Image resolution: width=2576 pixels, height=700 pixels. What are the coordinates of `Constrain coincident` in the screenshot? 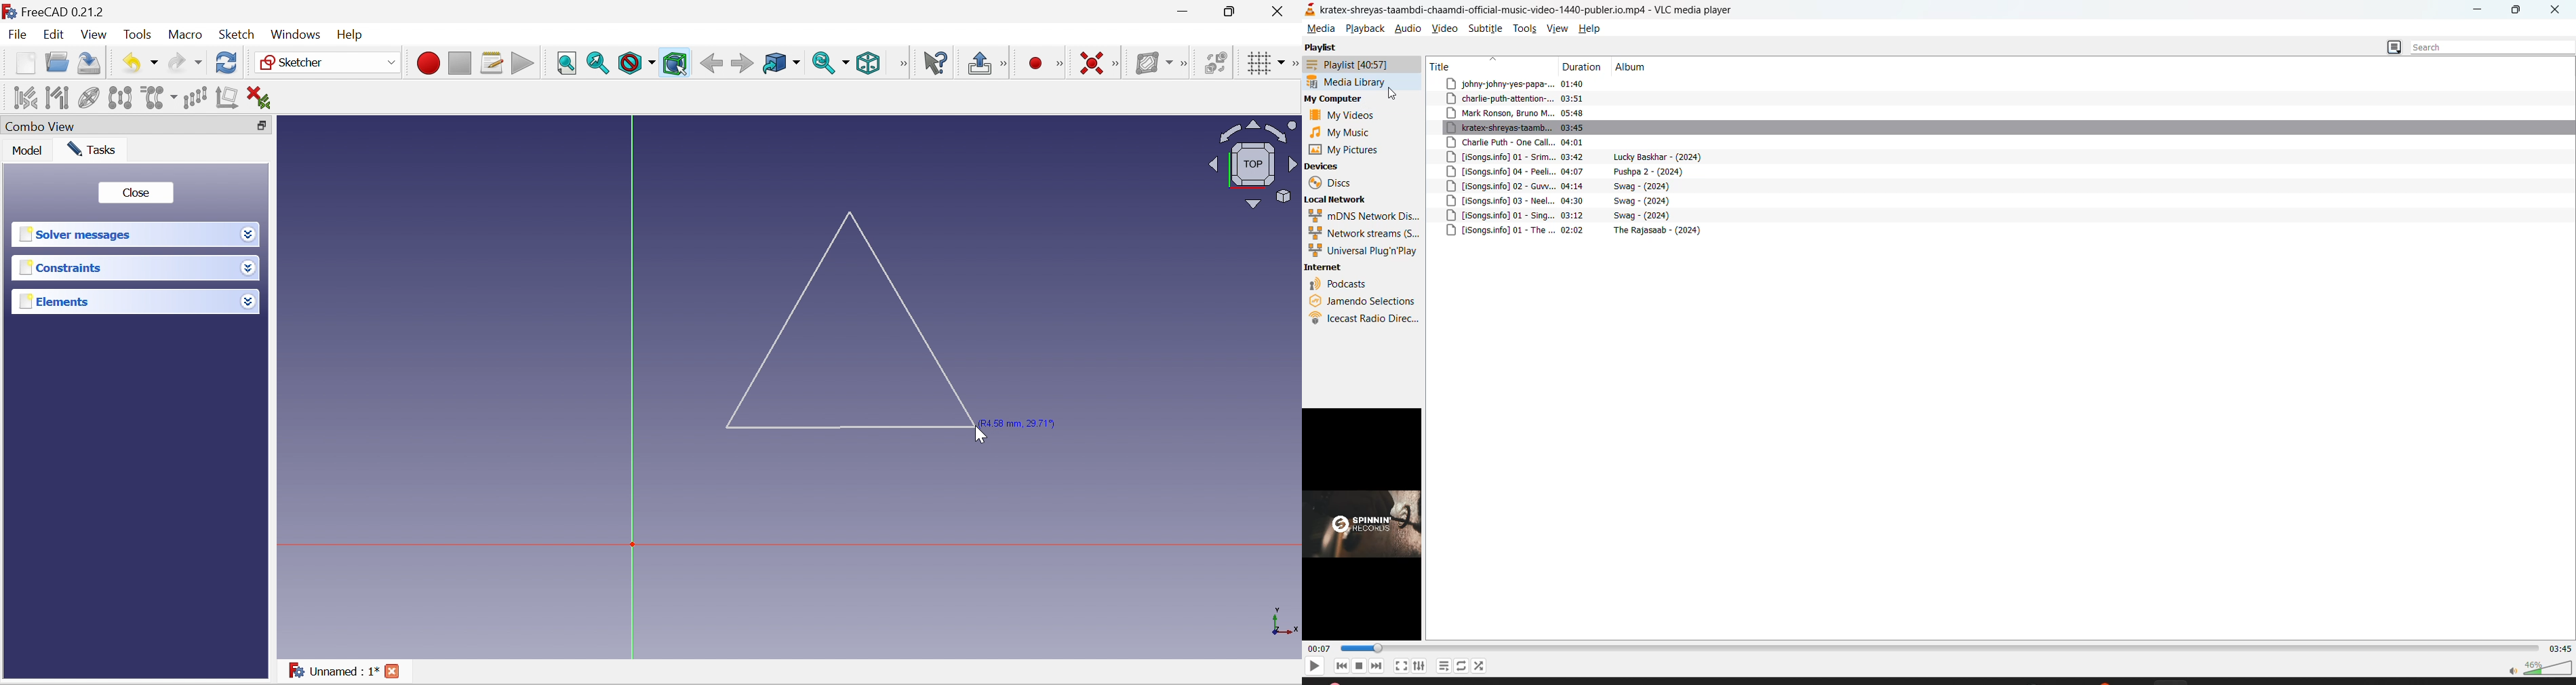 It's located at (1092, 64).